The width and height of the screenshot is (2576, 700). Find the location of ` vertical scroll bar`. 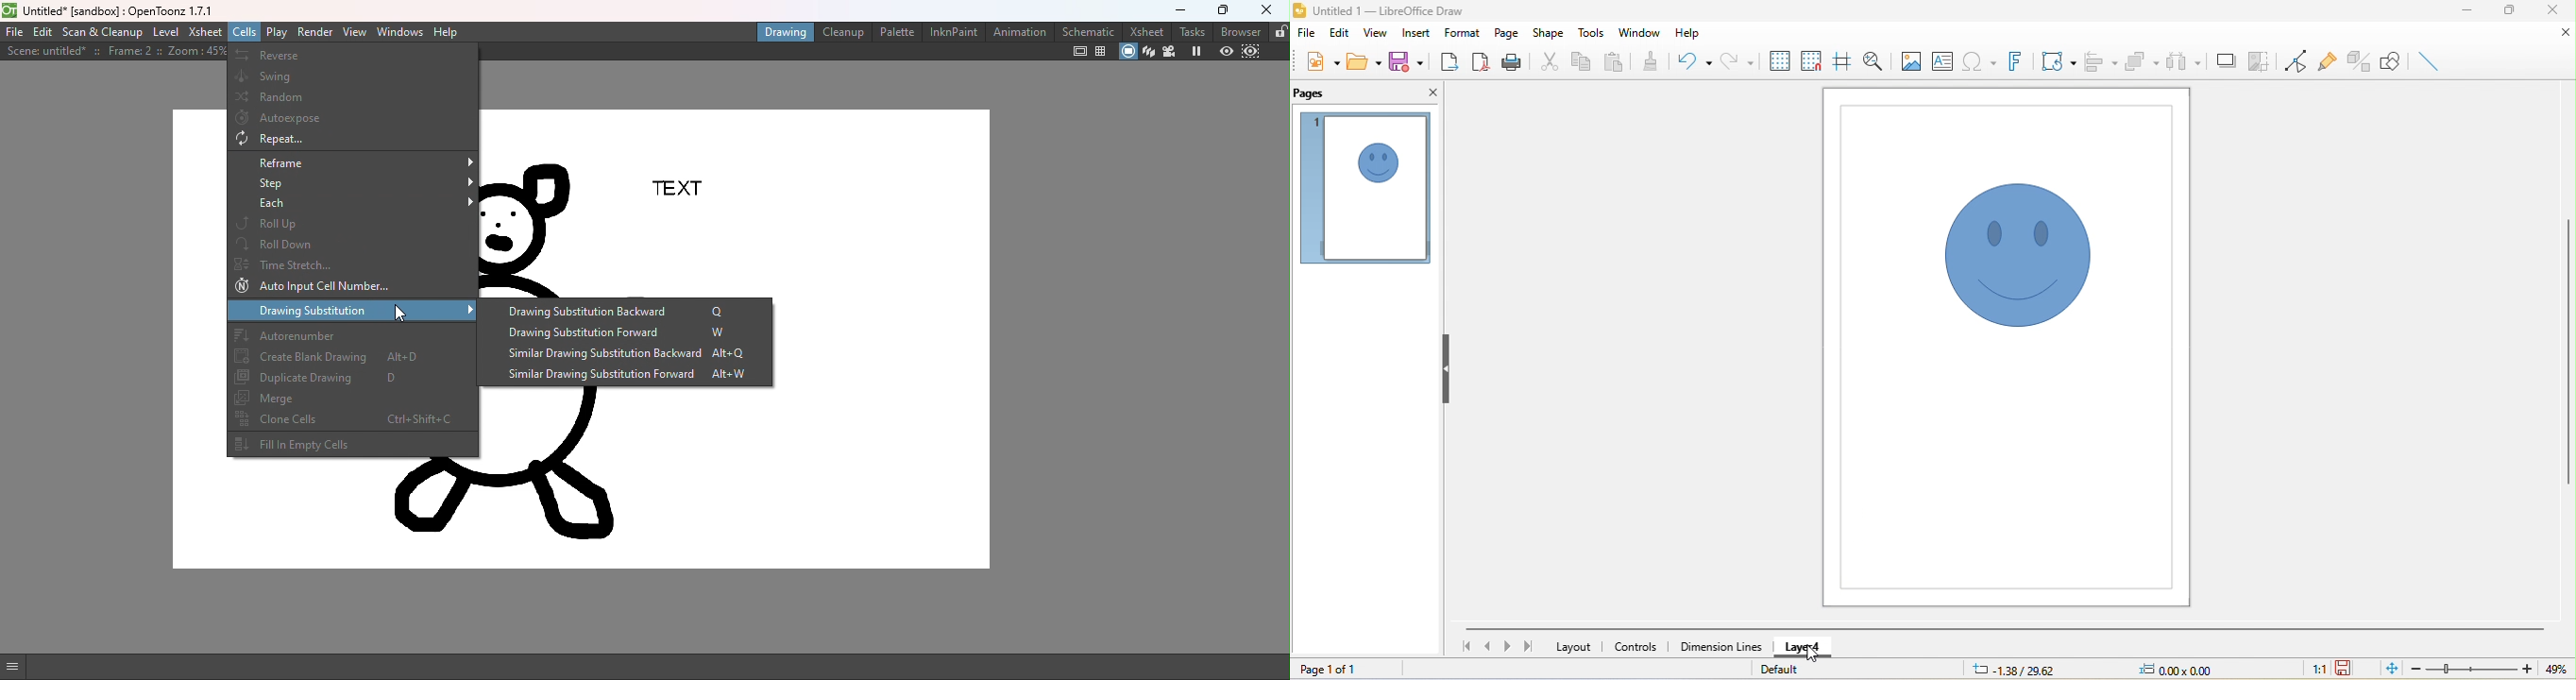

 vertical scroll bar is located at coordinates (2568, 349).